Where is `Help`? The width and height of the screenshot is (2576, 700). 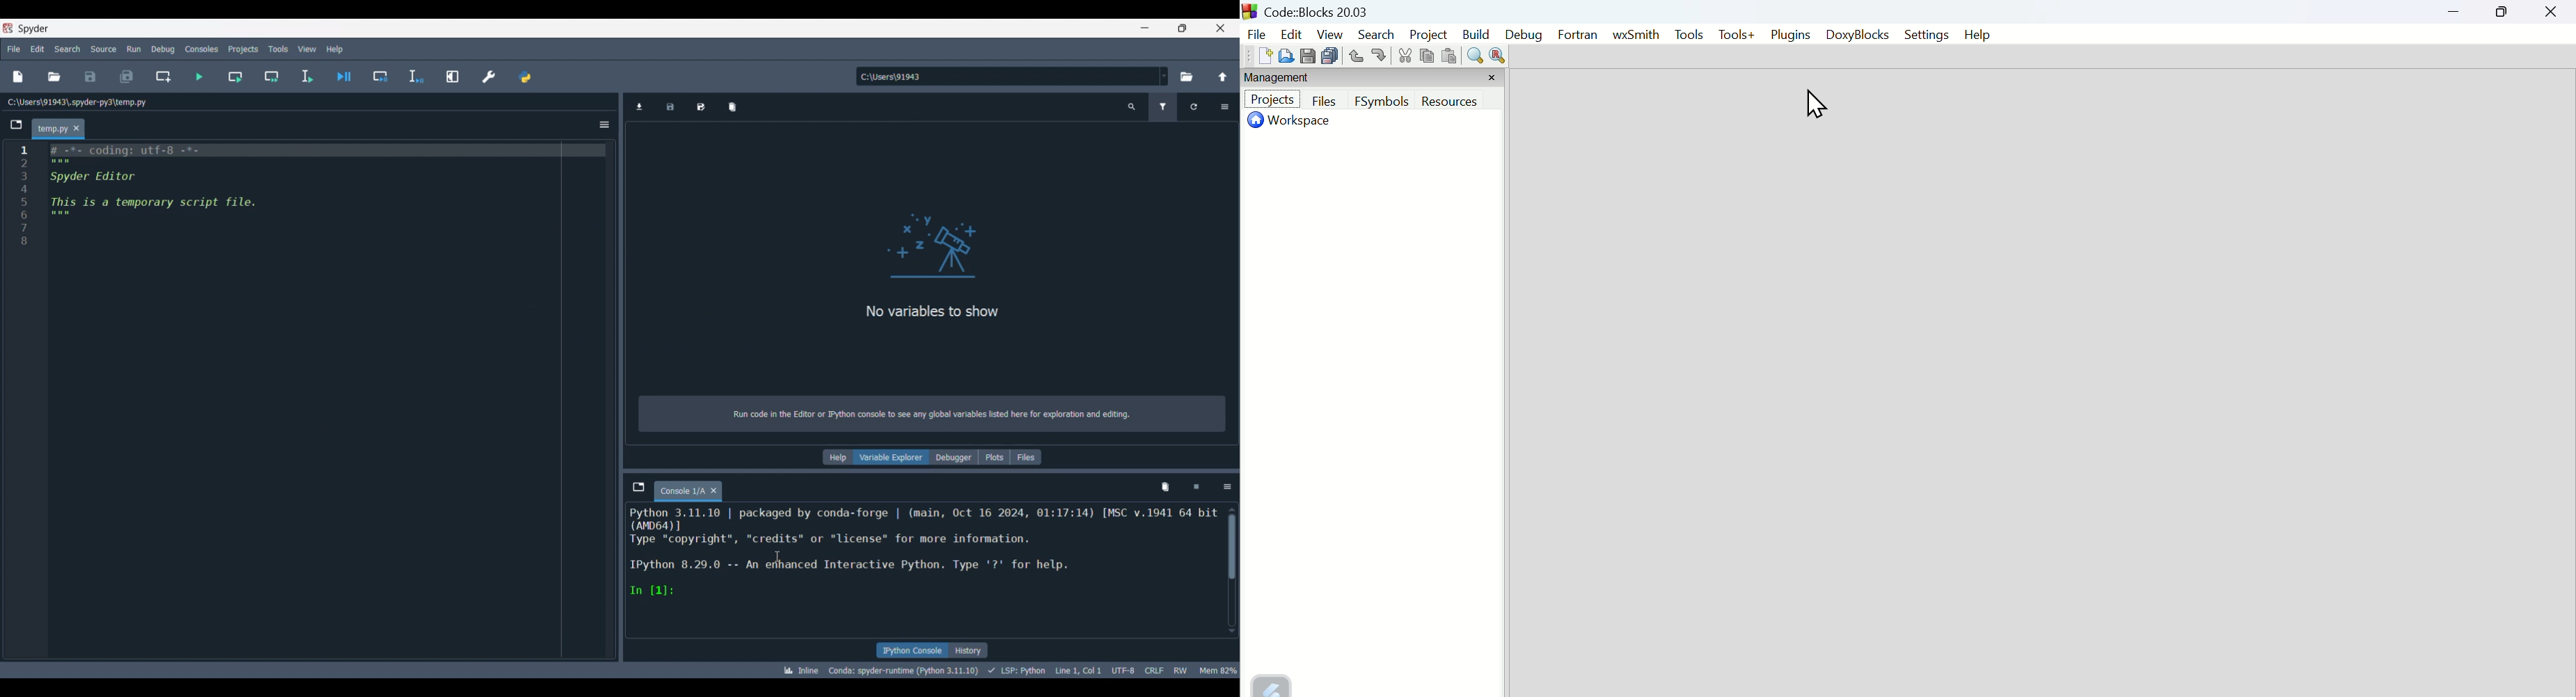
Help is located at coordinates (838, 457).